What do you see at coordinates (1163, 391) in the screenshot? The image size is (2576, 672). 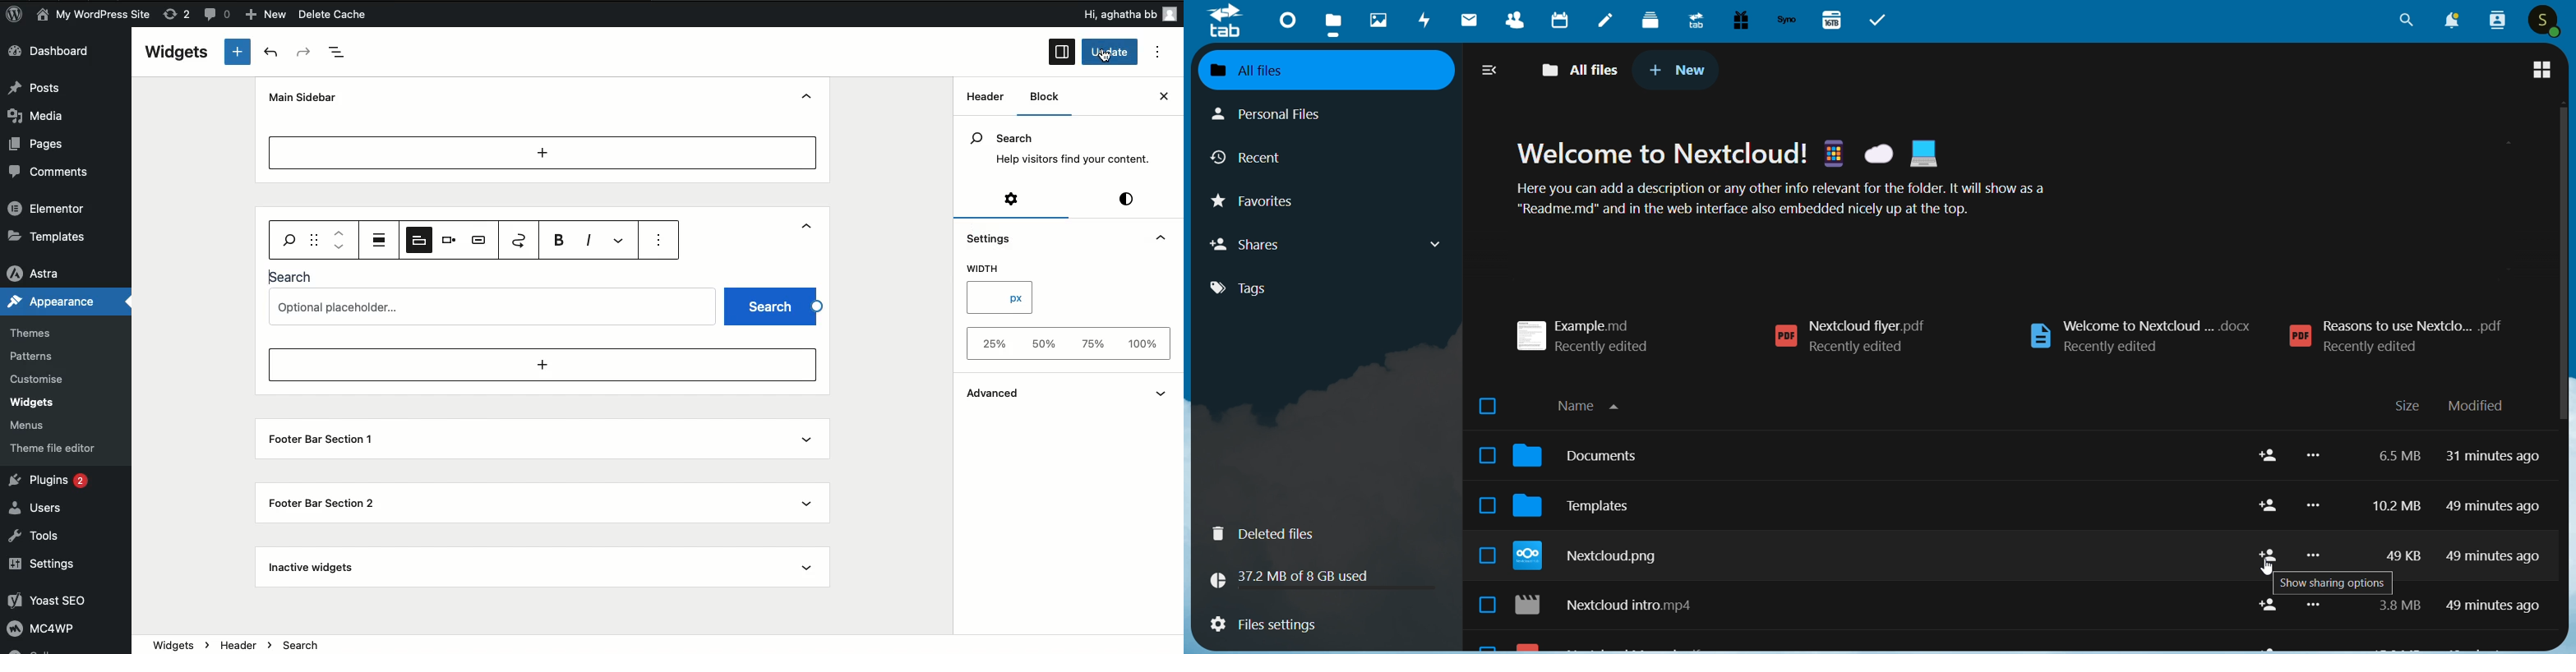 I see `show` at bounding box center [1163, 391].